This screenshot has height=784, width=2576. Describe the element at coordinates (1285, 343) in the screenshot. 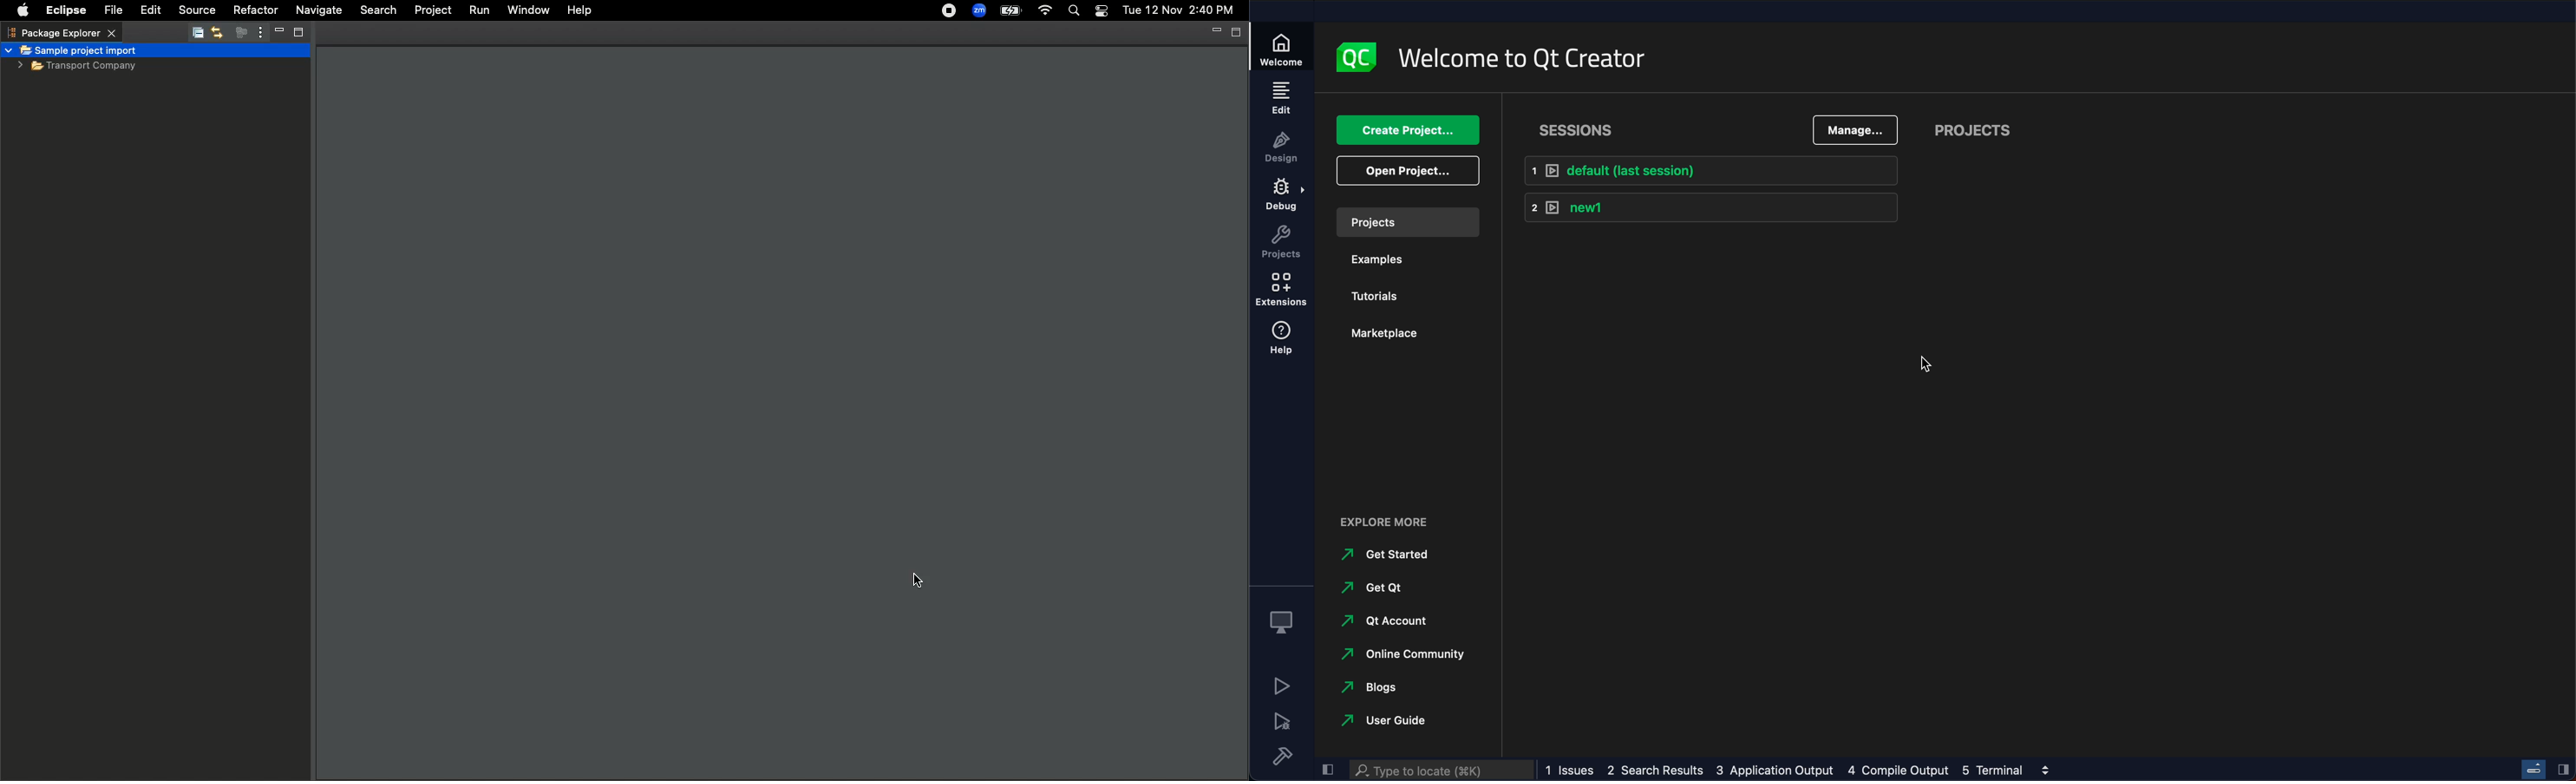

I see `help` at that location.